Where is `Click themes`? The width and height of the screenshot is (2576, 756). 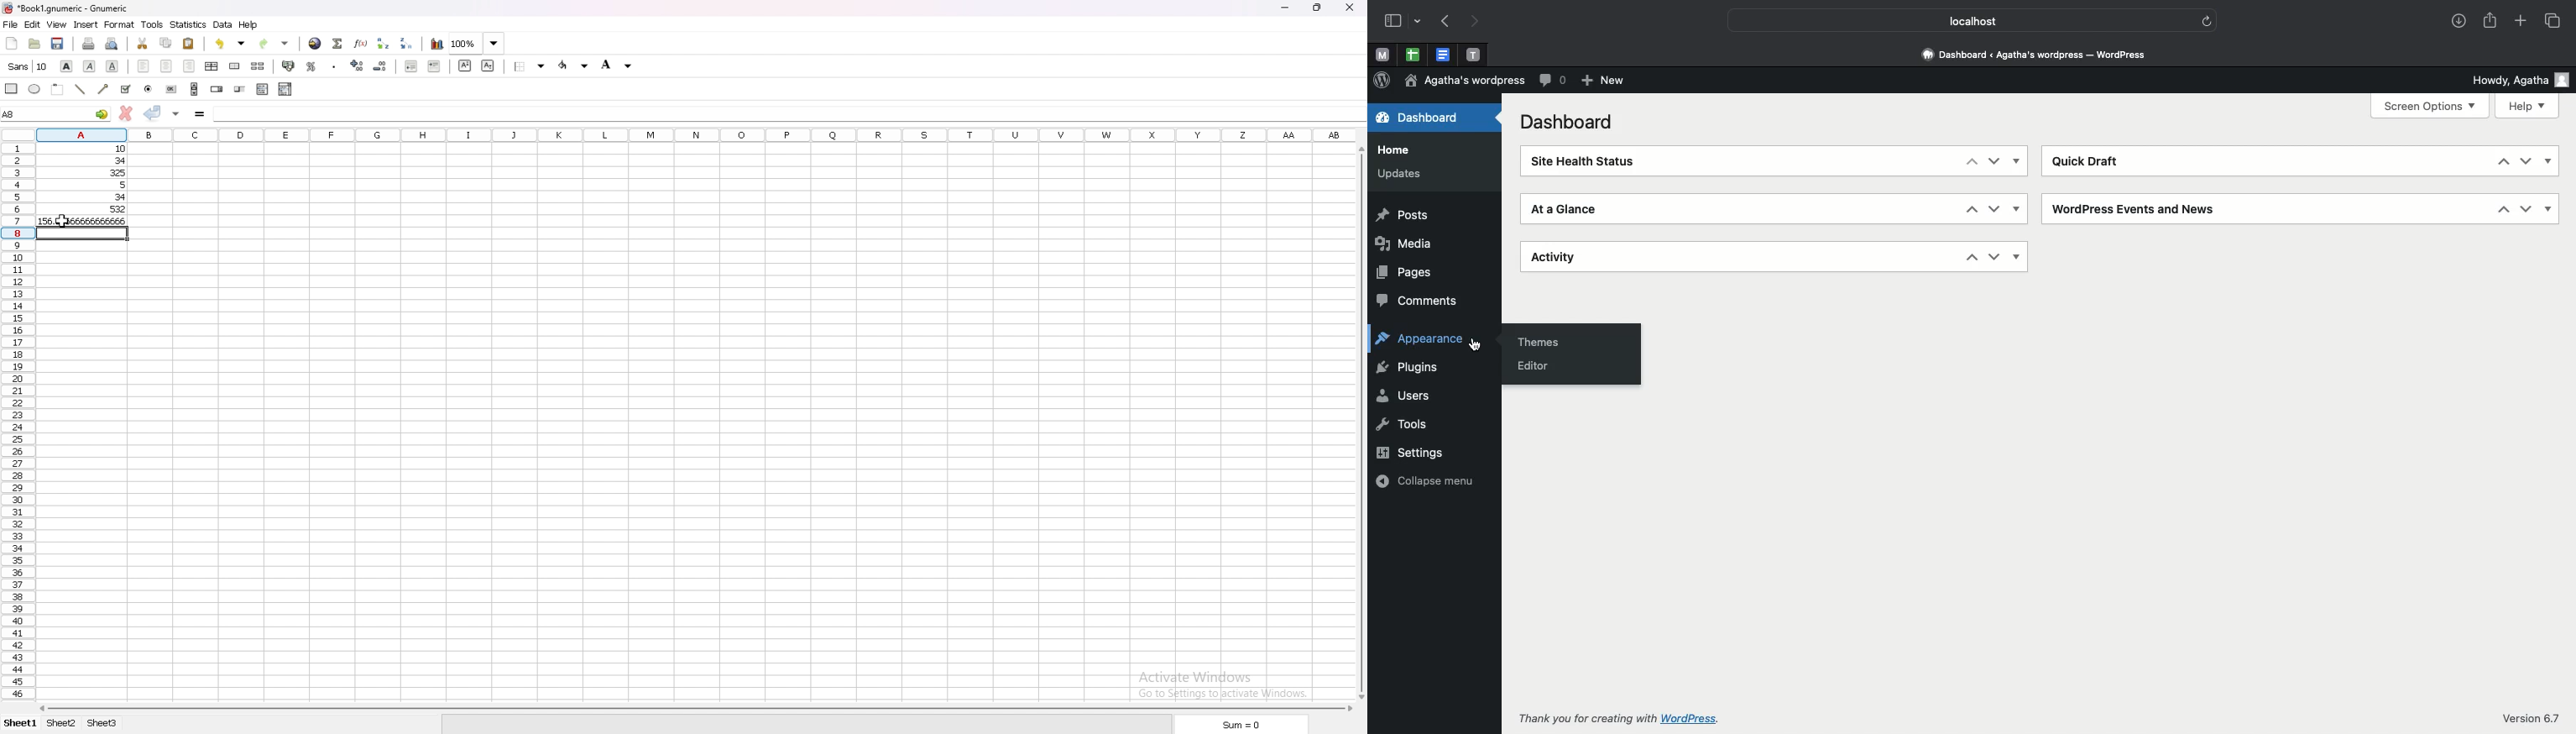 Click themes is located at coordinates (1541, 340).